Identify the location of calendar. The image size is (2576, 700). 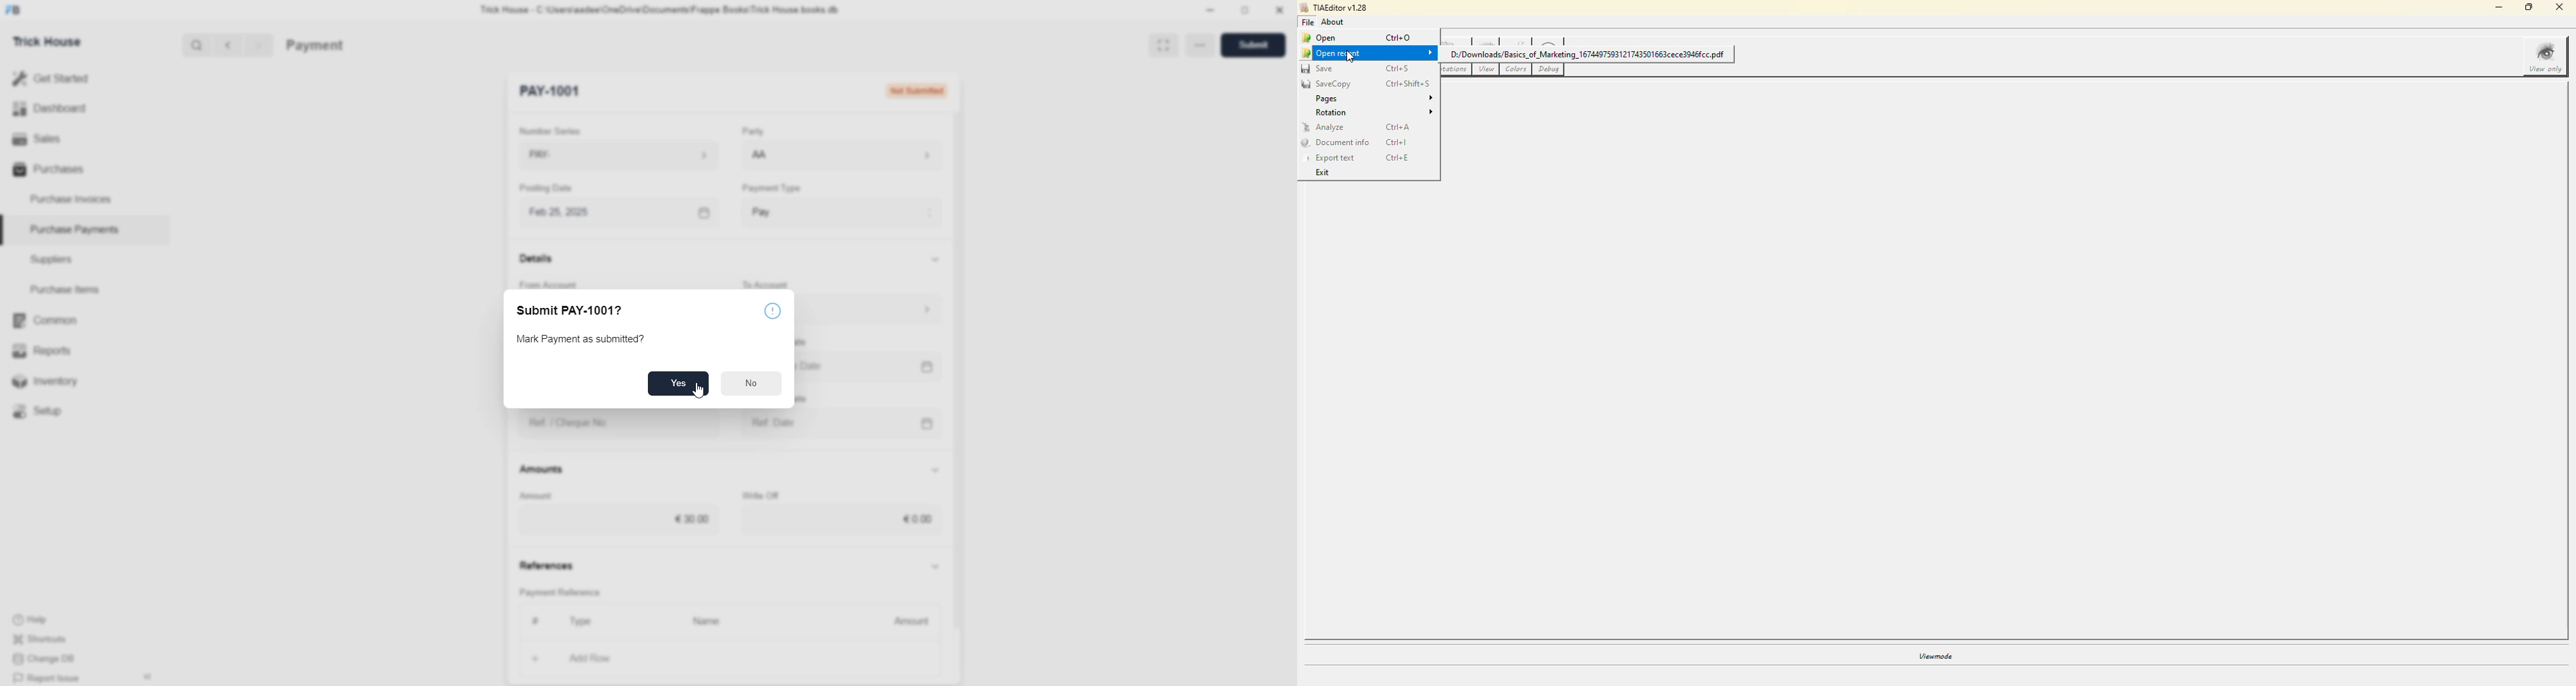
(940, 421).